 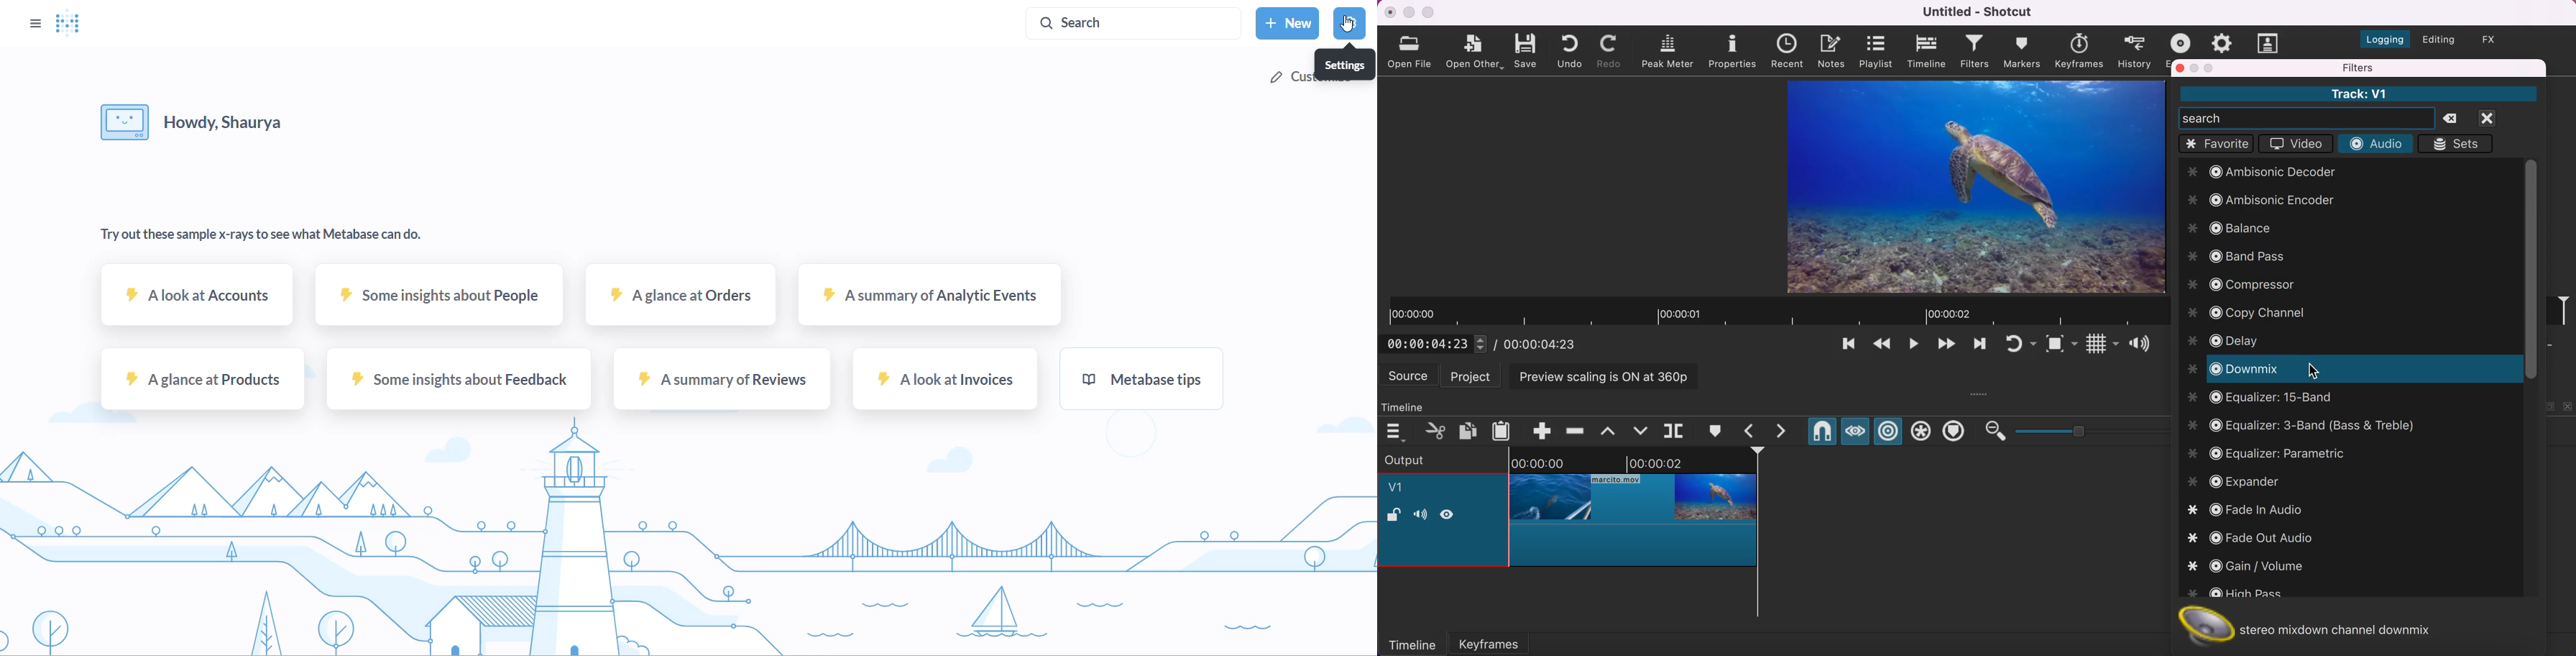 What do you see at coordinates (2496, 39) in the screenshot?
I see `switch to the effects layout` at bounding box center [2496, 39].